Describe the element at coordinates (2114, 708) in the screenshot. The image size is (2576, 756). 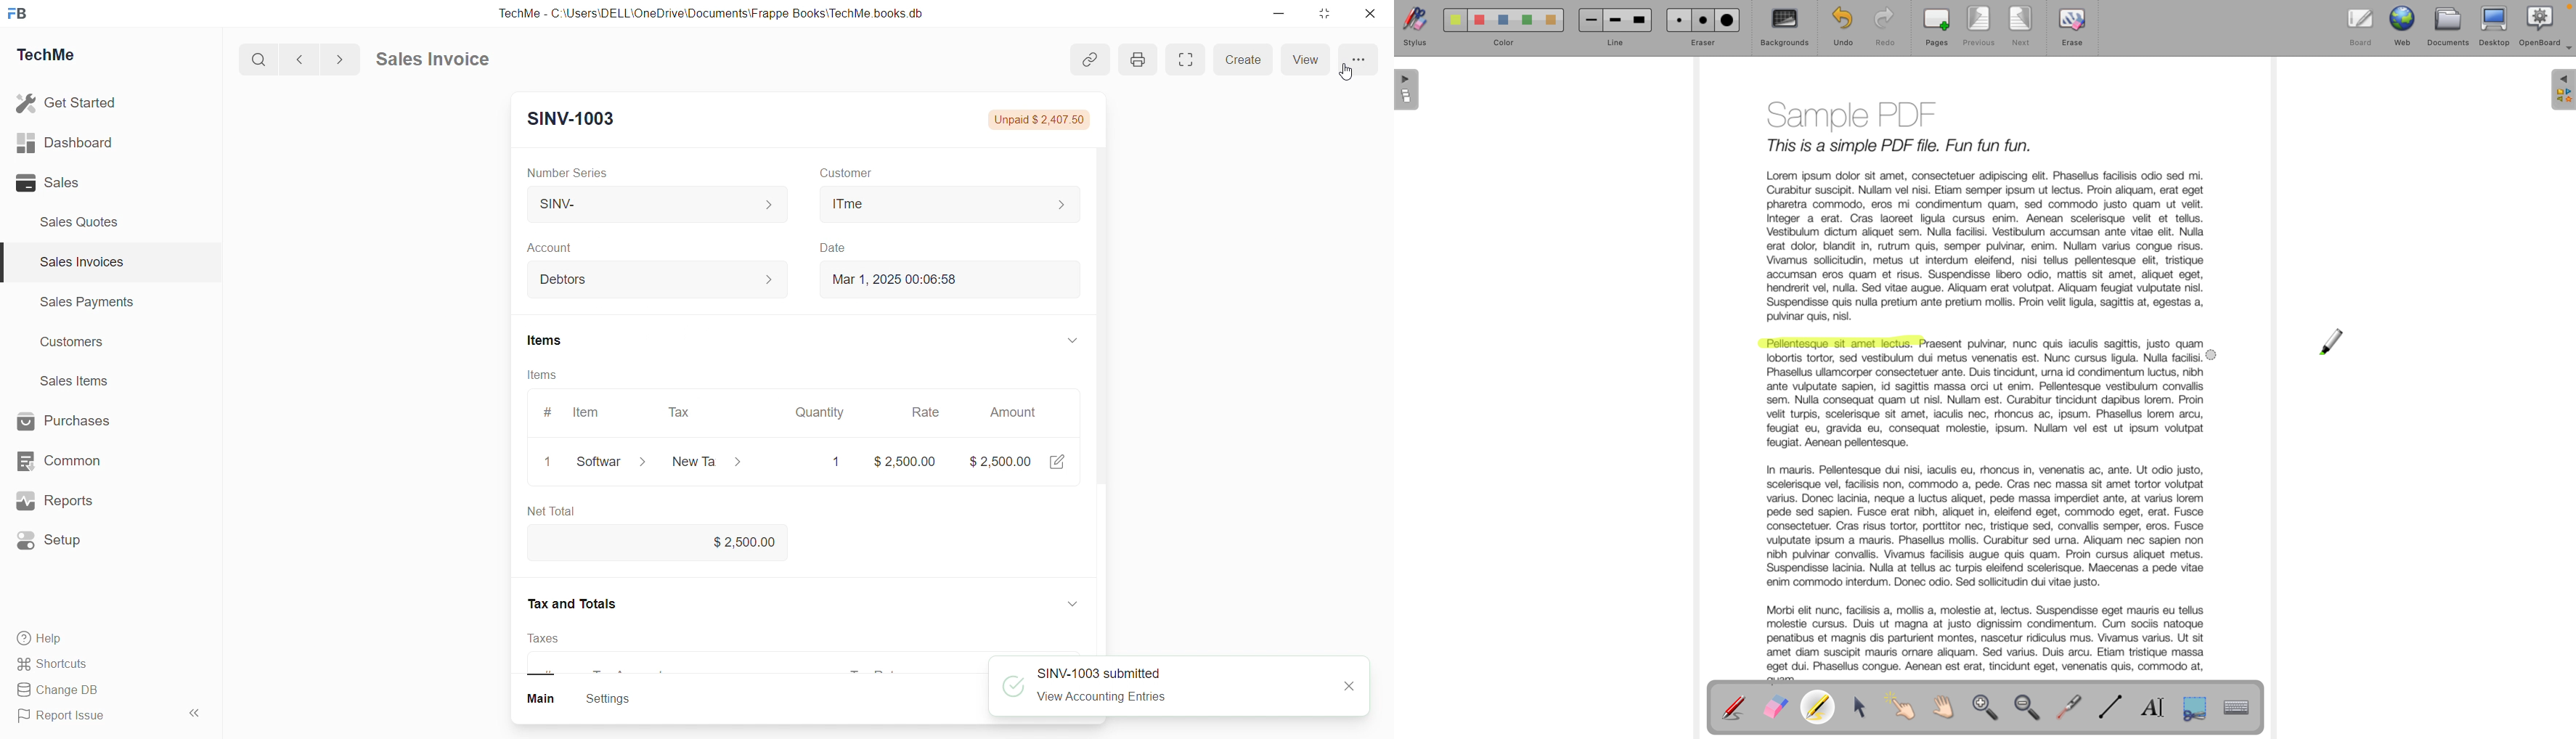
I see `draw line` at that location.